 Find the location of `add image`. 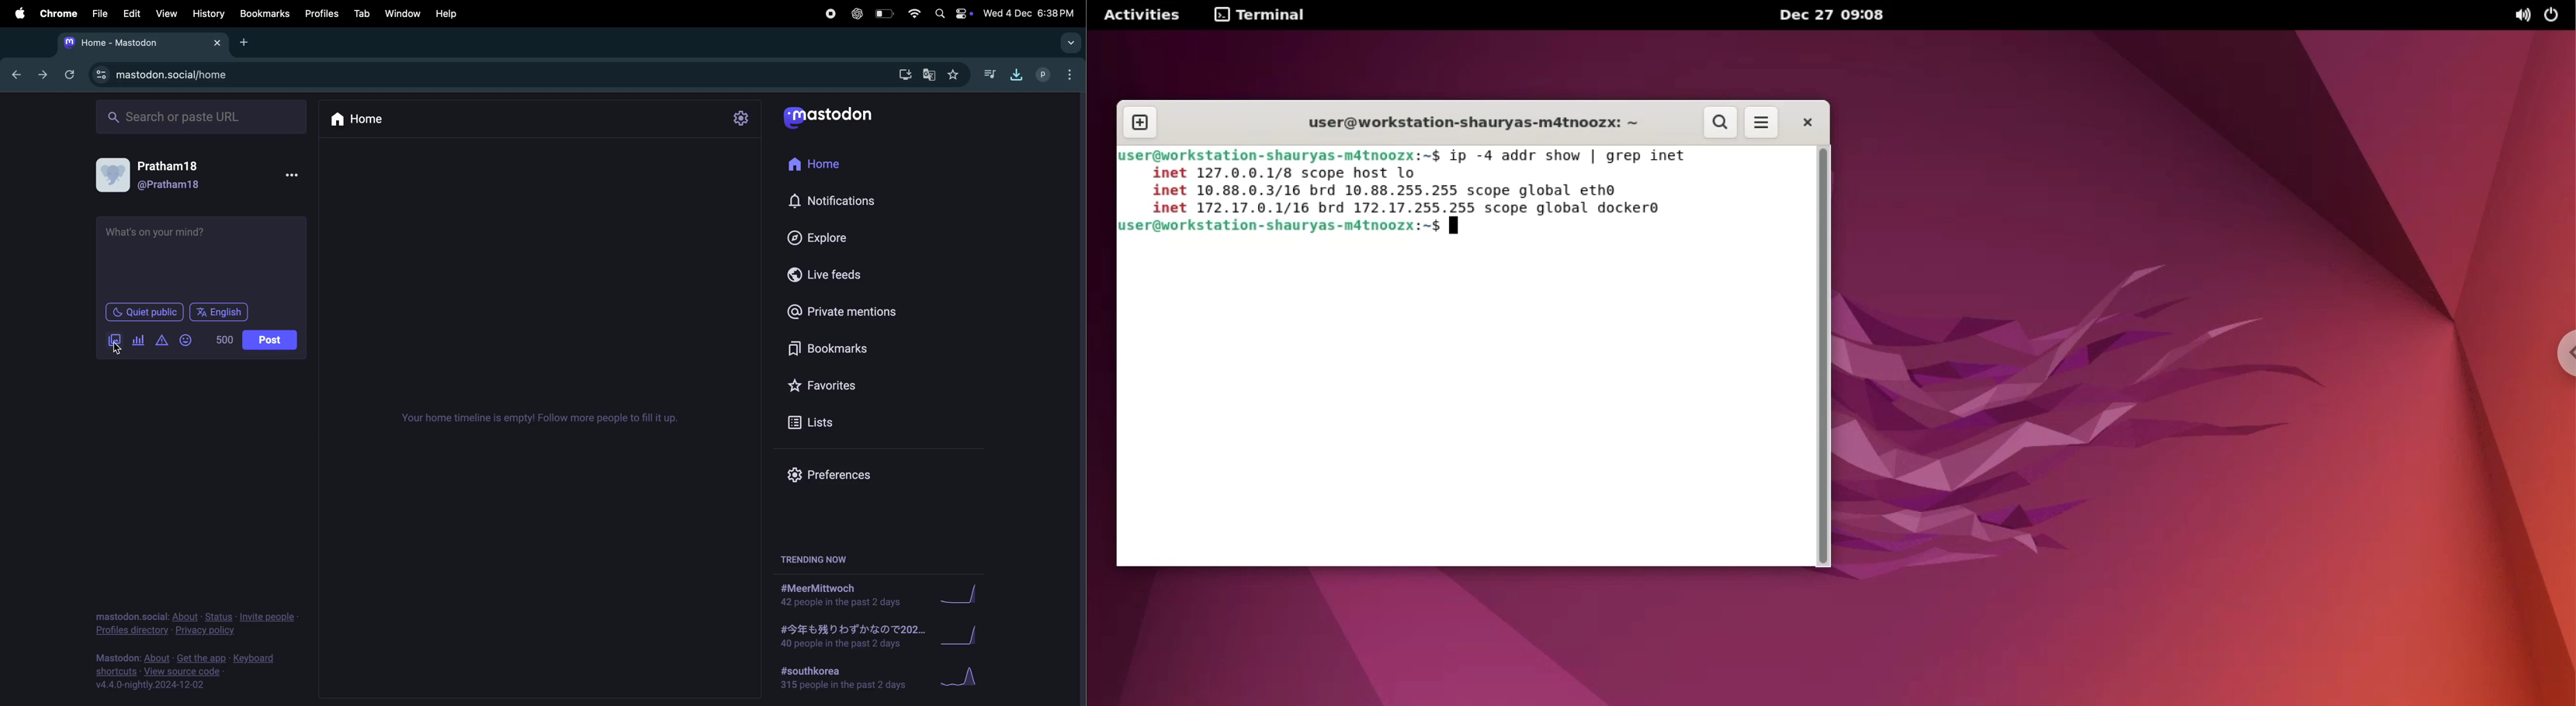

add image is located at coordinates (112, 342).